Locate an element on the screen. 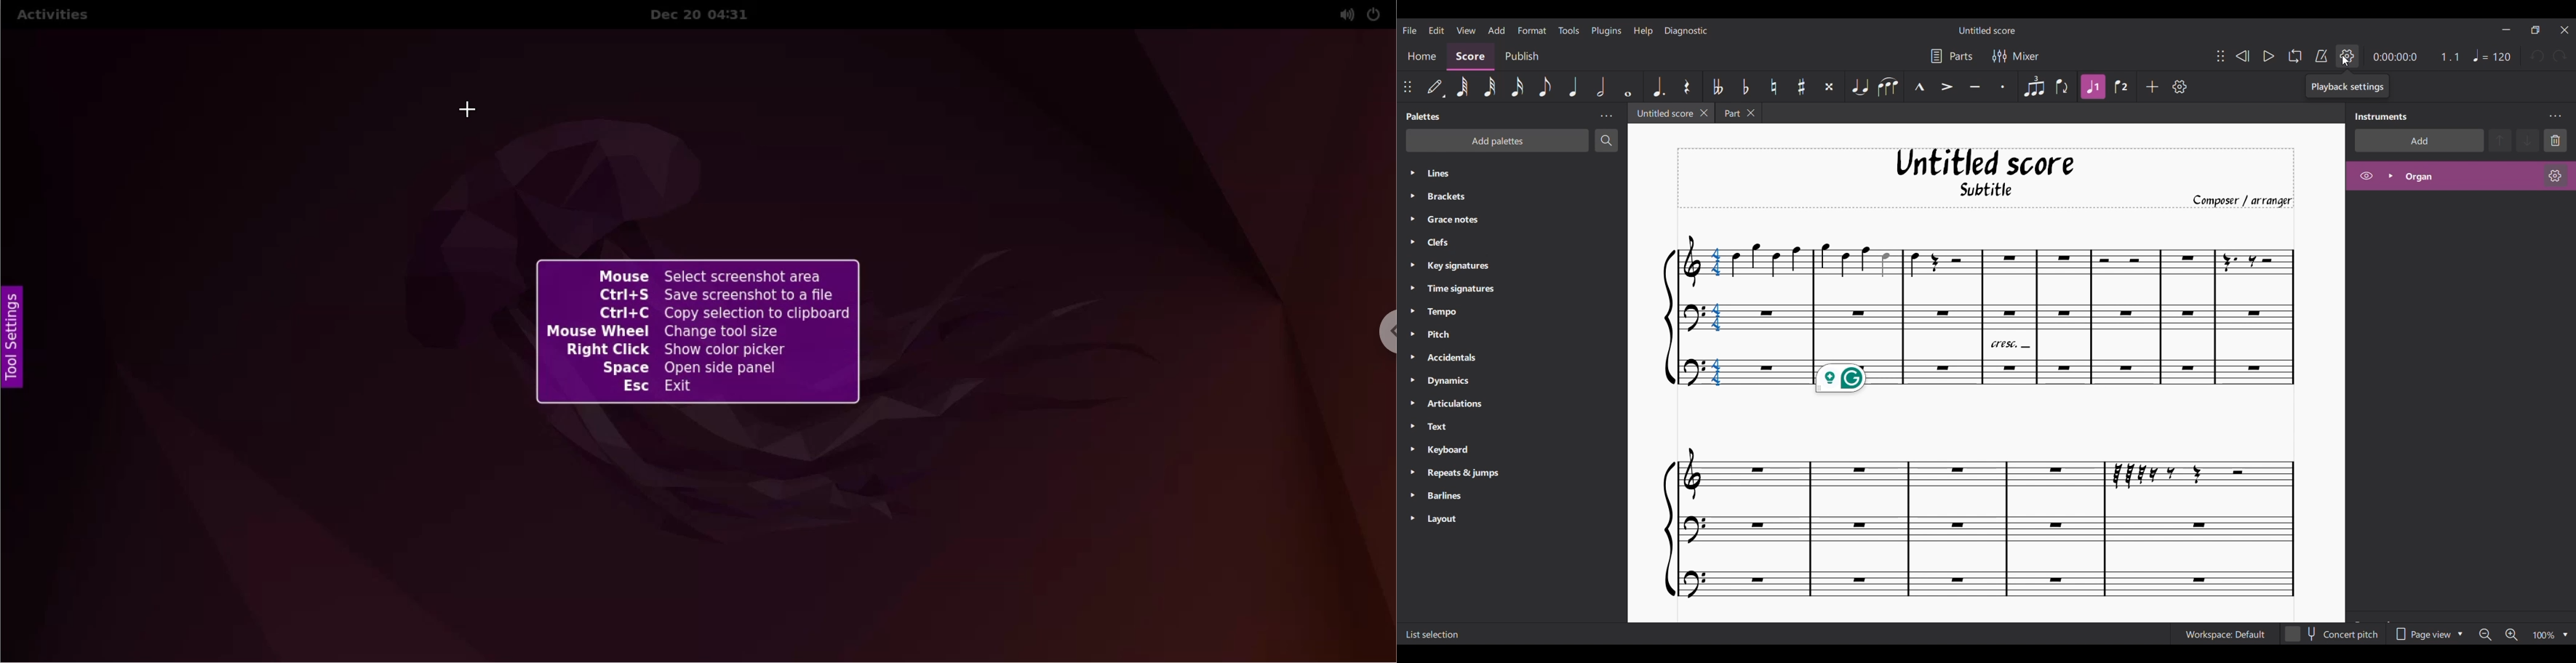 Image resolution: width=2576 pixels, height=672 pixels. 32nd note is located at coordinates (1490, 87).